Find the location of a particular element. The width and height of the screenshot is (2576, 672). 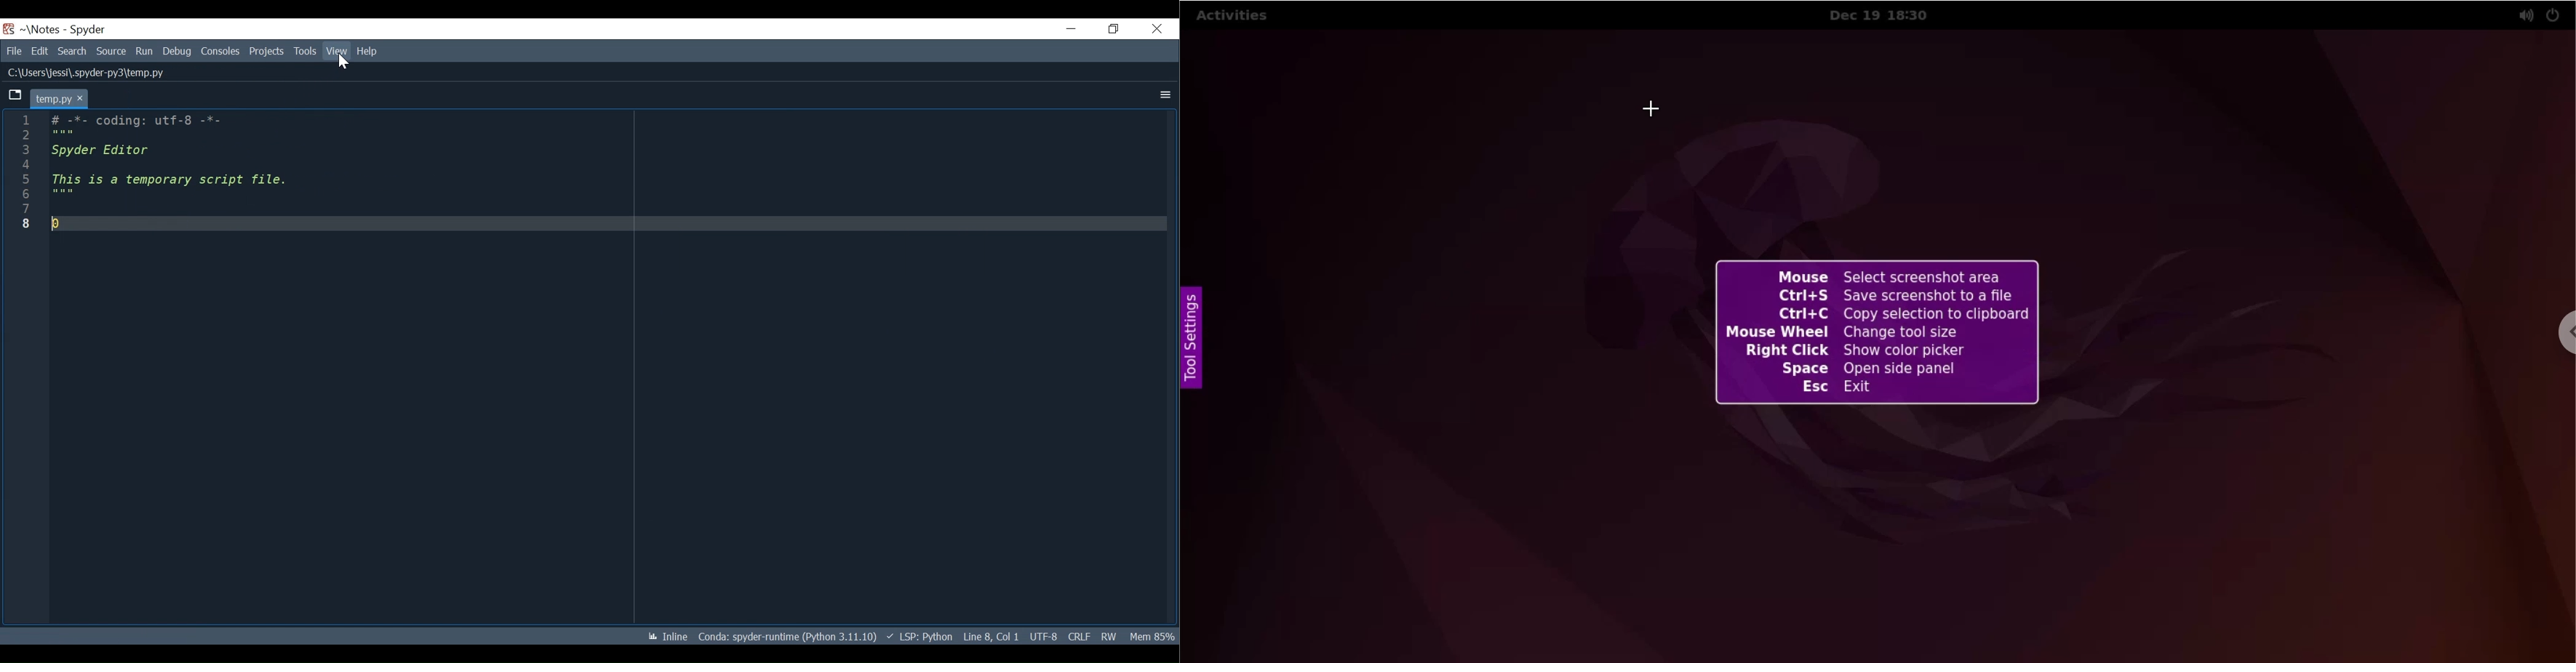

View is located at coordinates (336, 51).